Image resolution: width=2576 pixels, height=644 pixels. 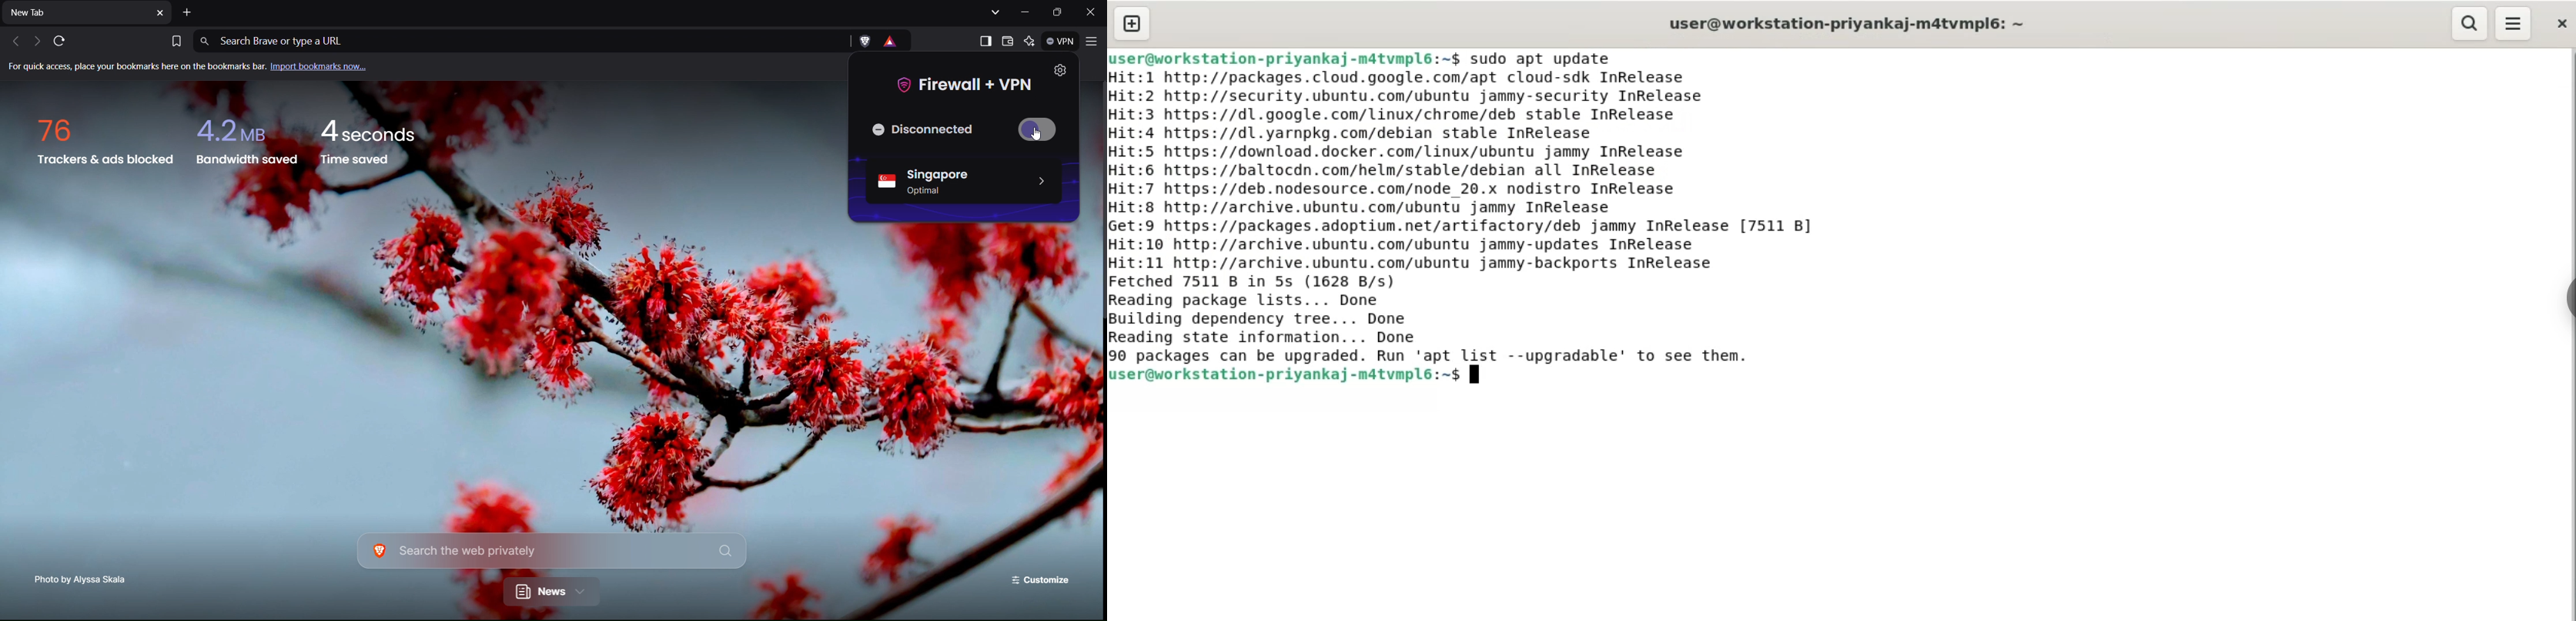 I want to click on Disconnected, so click(x=929, y=129).